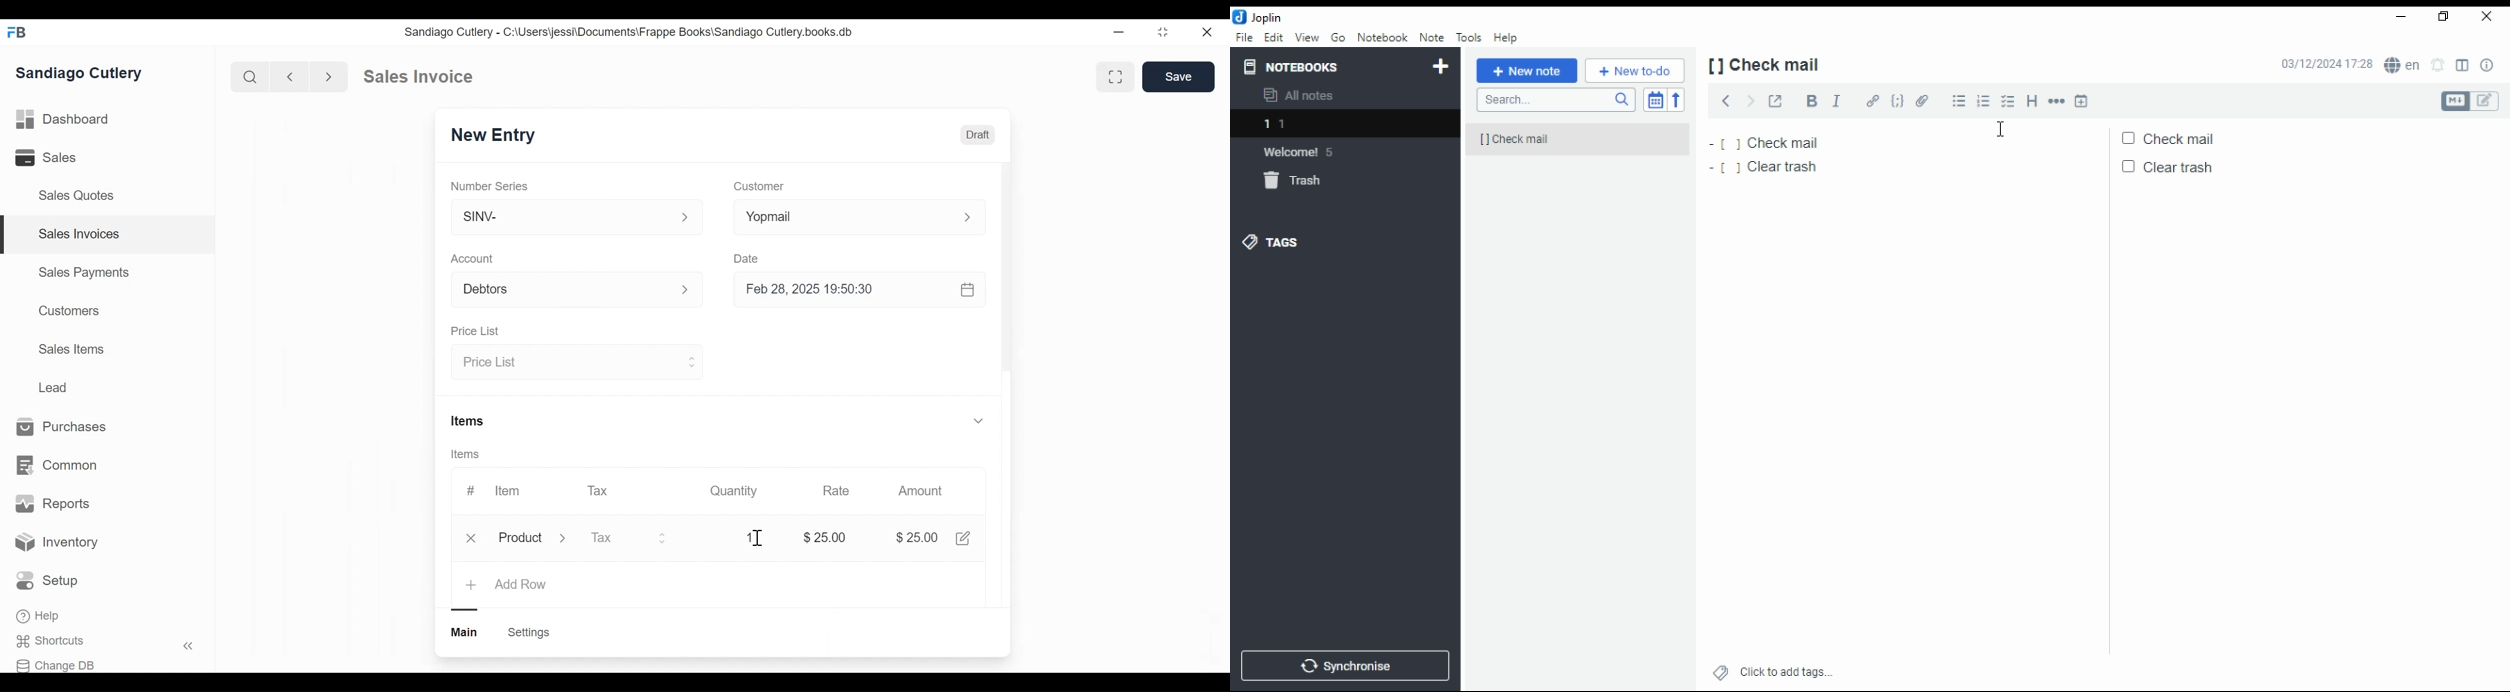  What do you see at coordinates (1898, 102) in the screenshot?
I see `code` at bounding box center [1898, 102].